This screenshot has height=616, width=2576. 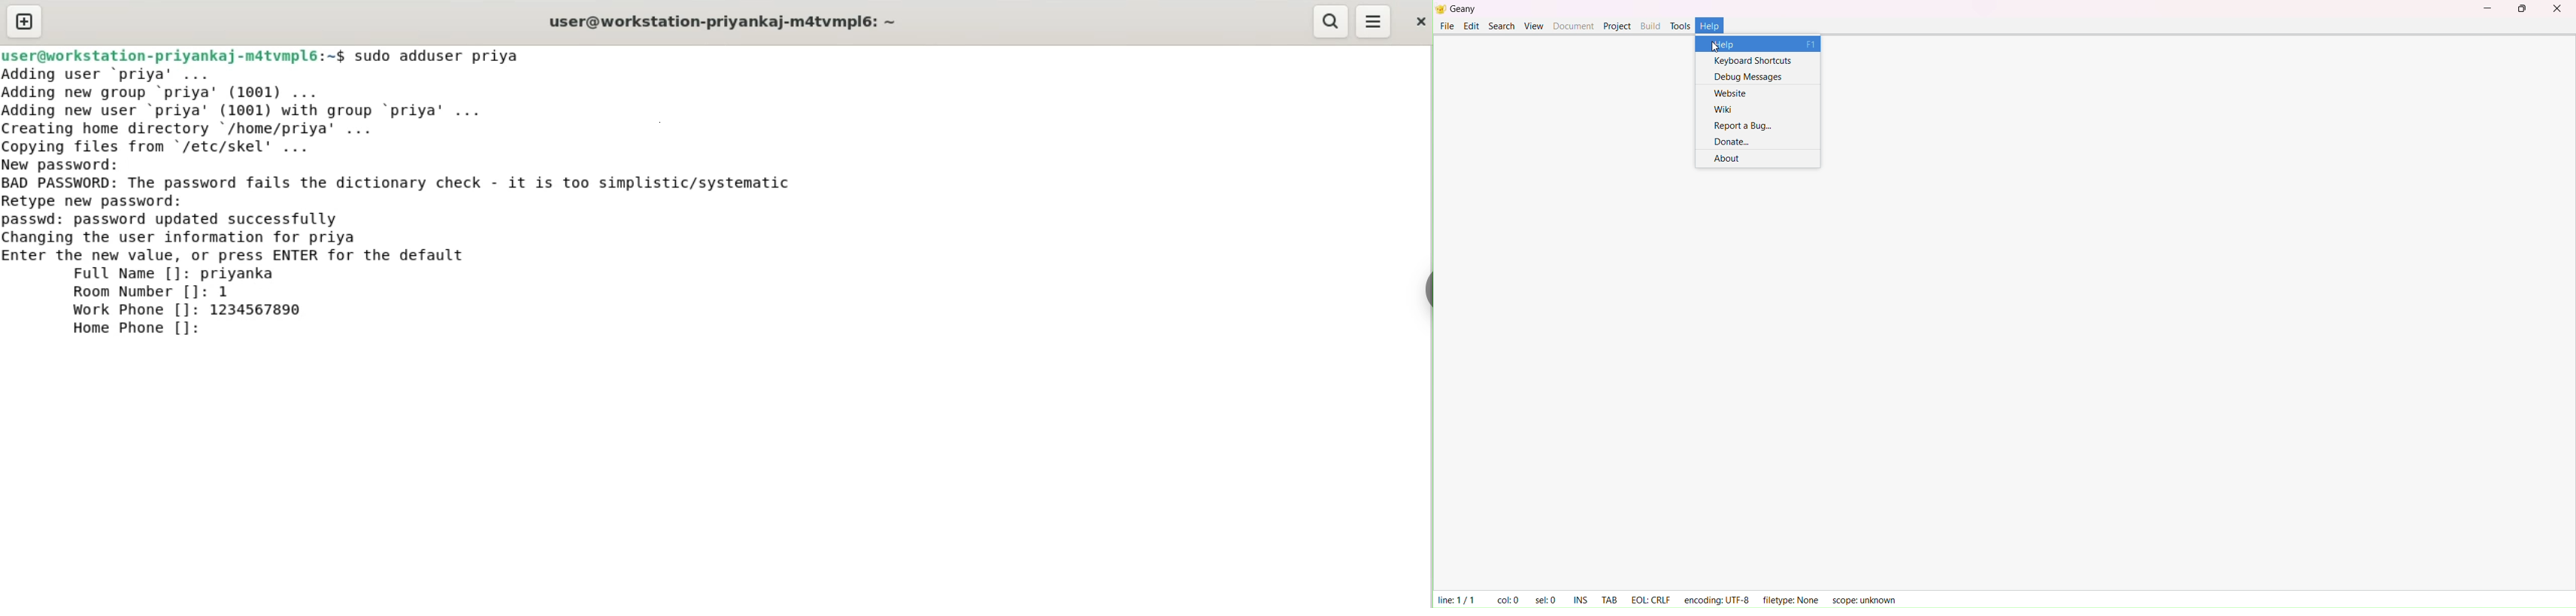 I want to click on encoding, so click(x=1718, y=597).